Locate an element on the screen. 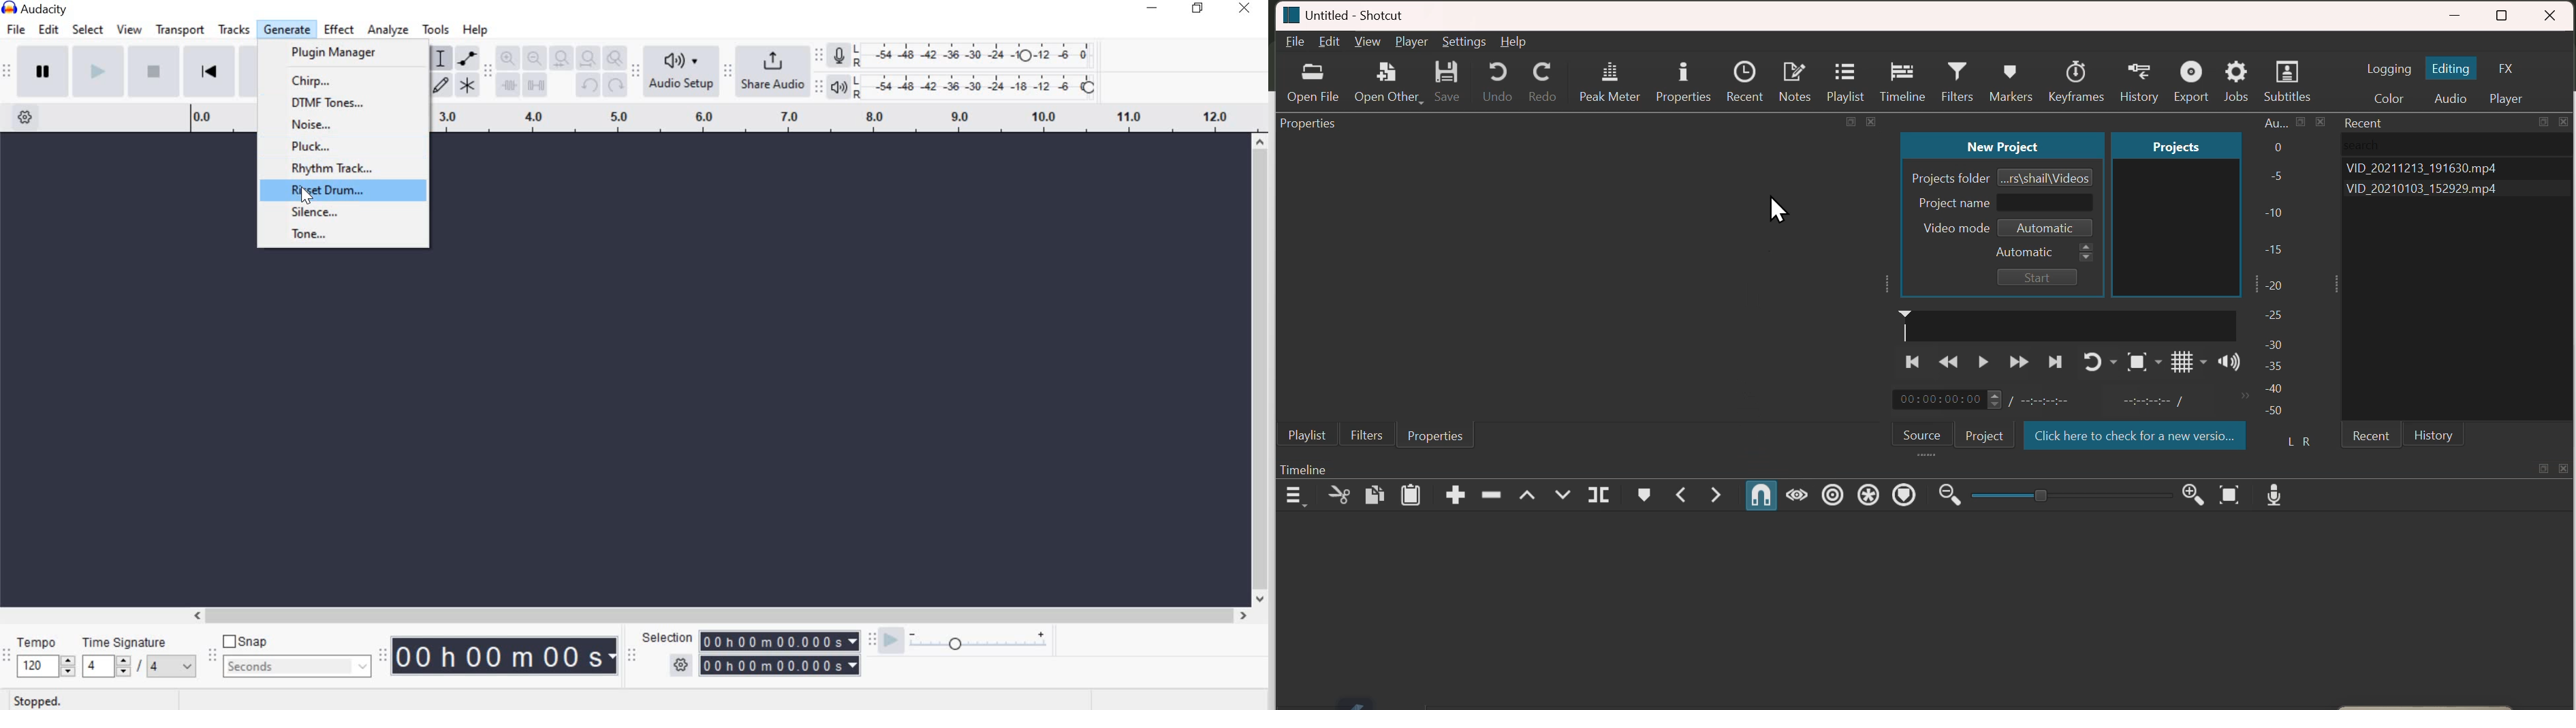 The height and width of the screenshot is (728, 2576). Playback Level is located at coordinates (963, 86).